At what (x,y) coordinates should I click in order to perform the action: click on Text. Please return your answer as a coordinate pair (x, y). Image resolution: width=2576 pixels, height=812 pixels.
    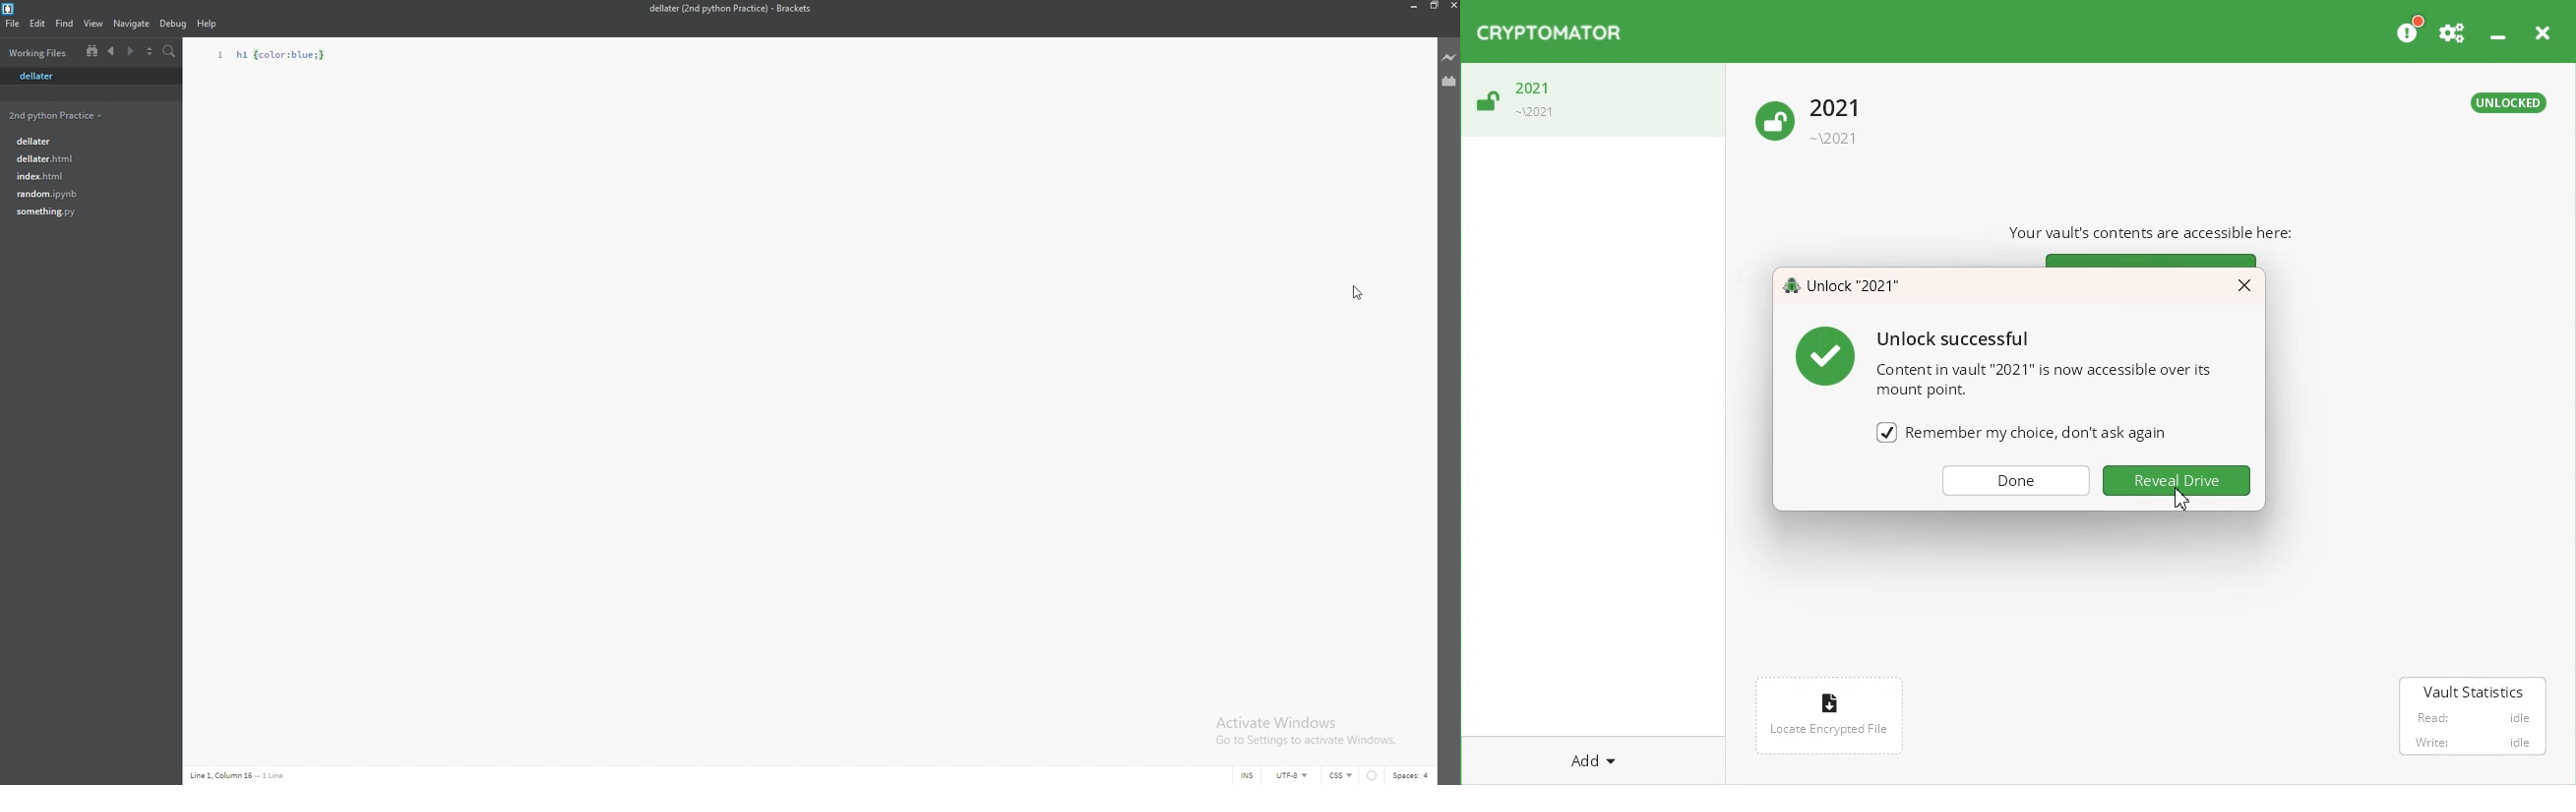
    Looking at the image, I should click on (2002, 360).